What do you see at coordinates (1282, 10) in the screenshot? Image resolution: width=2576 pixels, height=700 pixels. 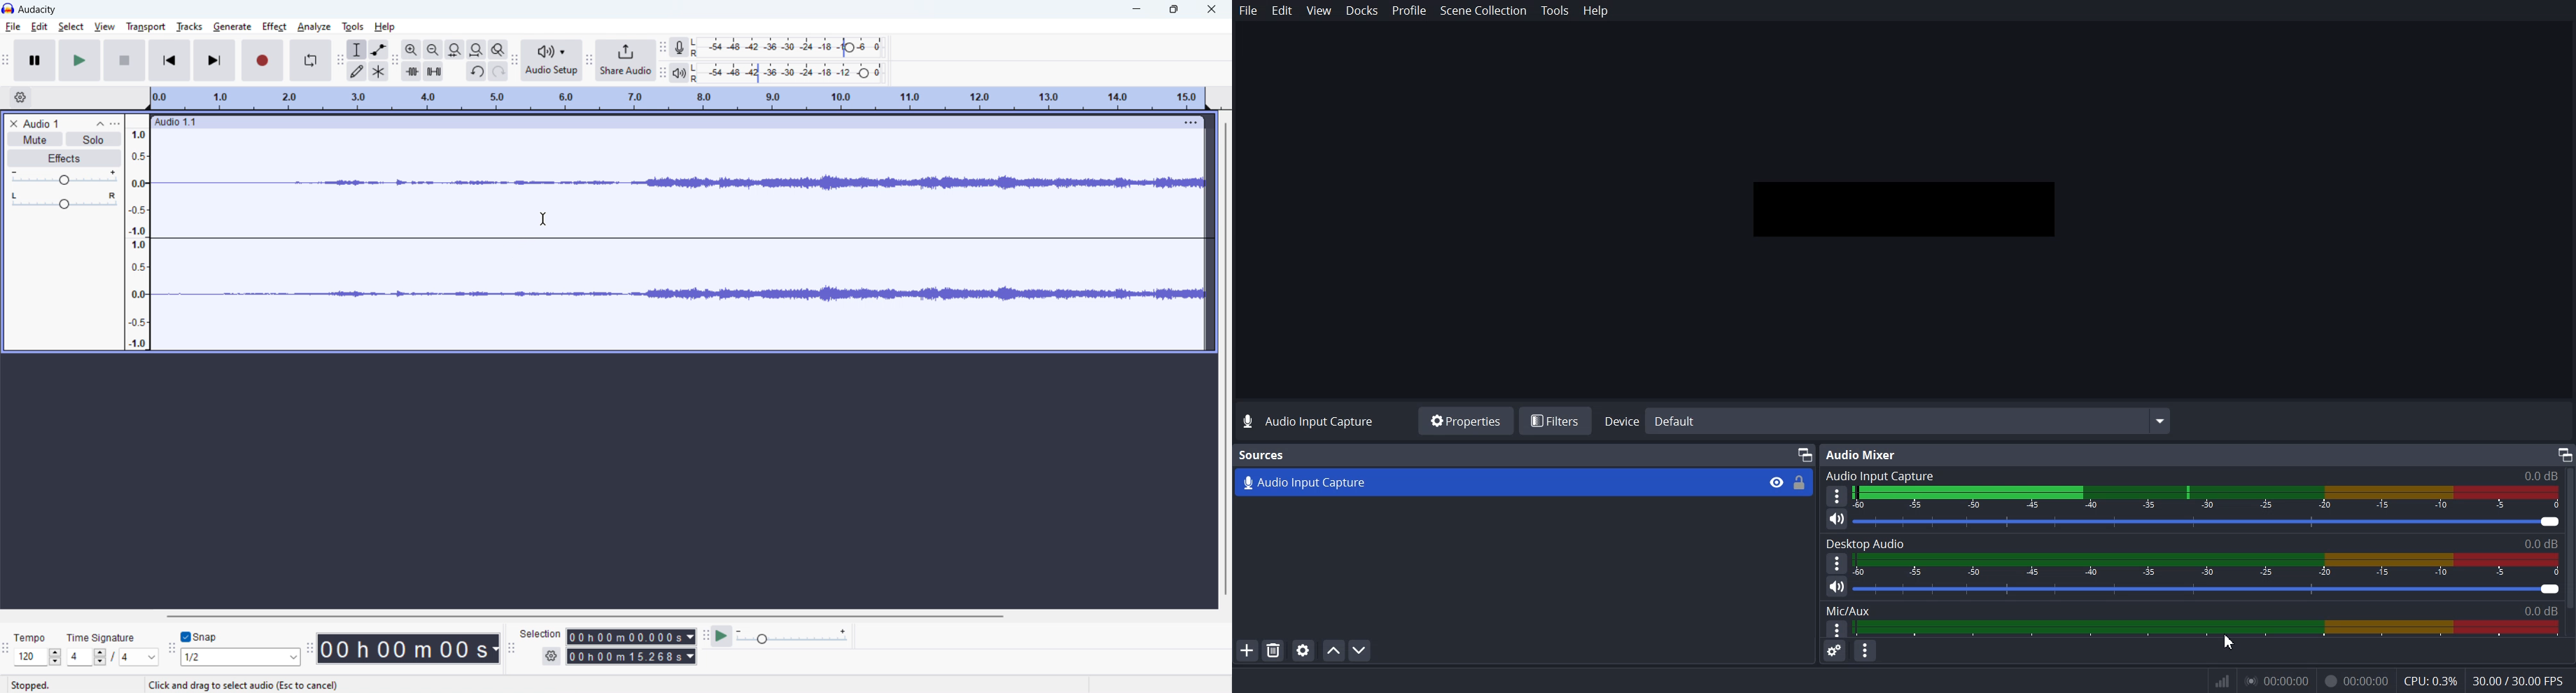 I see `Edit` at bounding box center [1282, 10].